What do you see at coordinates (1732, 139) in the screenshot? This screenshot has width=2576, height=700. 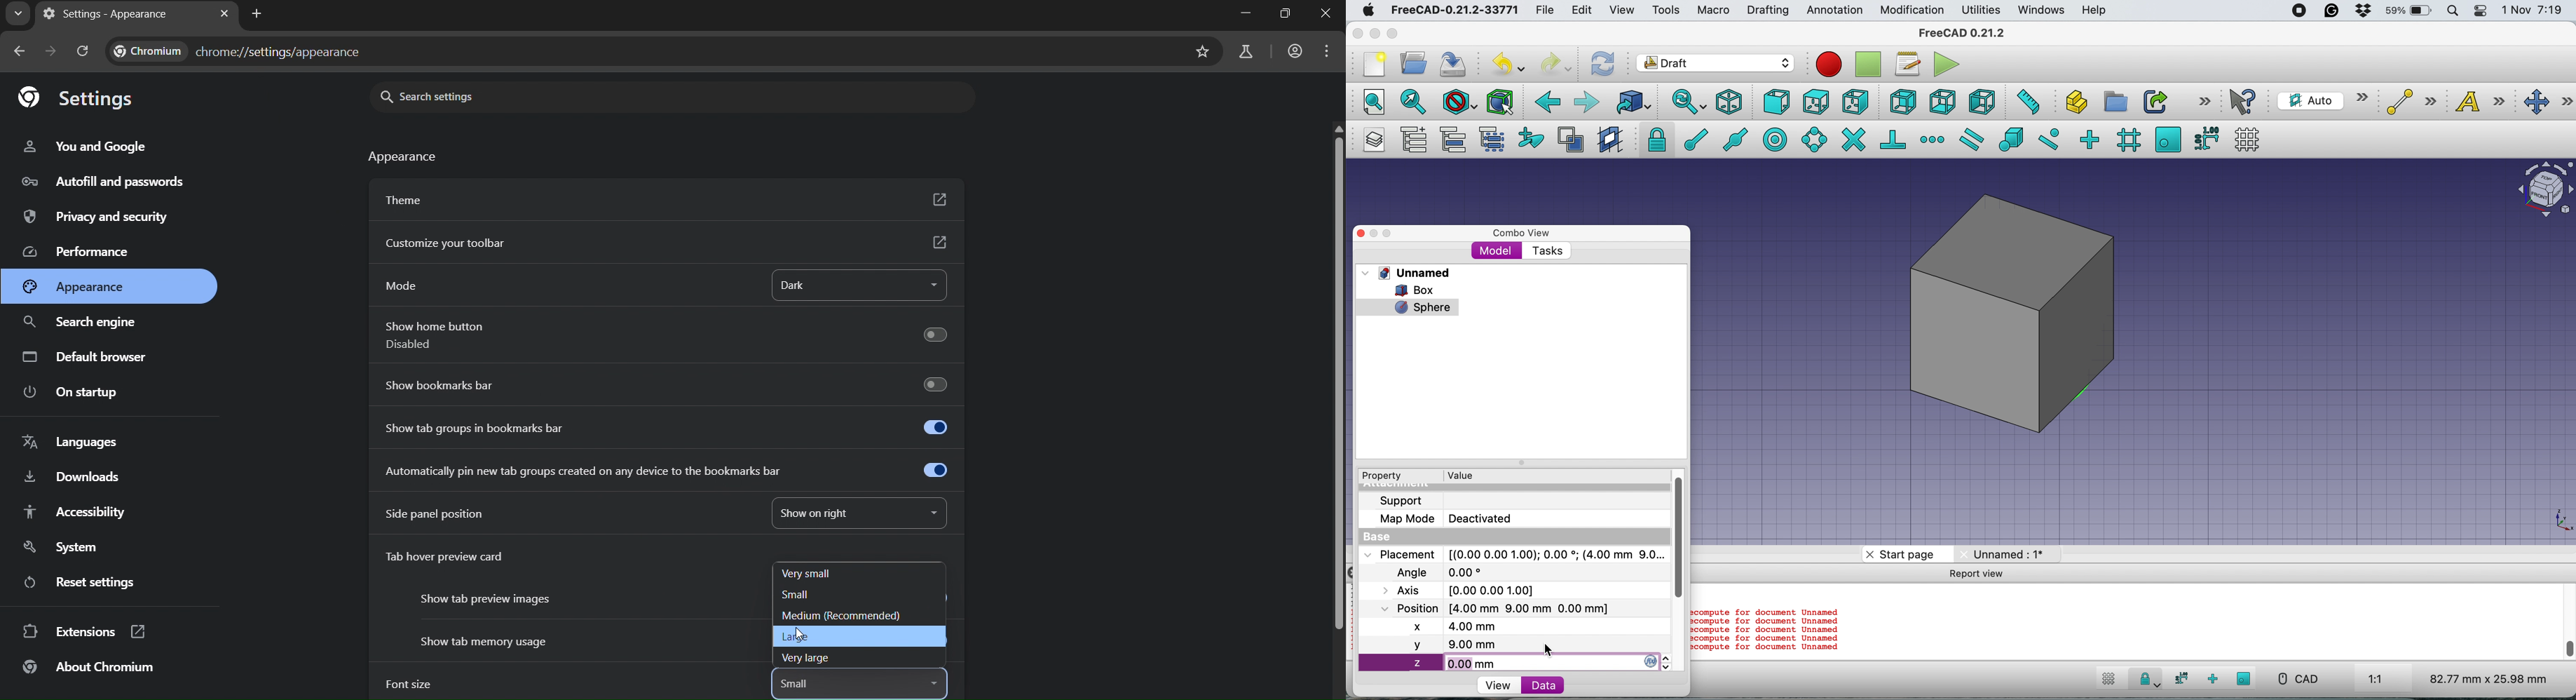 I see `snap midpoint` at bounding box center [1732, 139].